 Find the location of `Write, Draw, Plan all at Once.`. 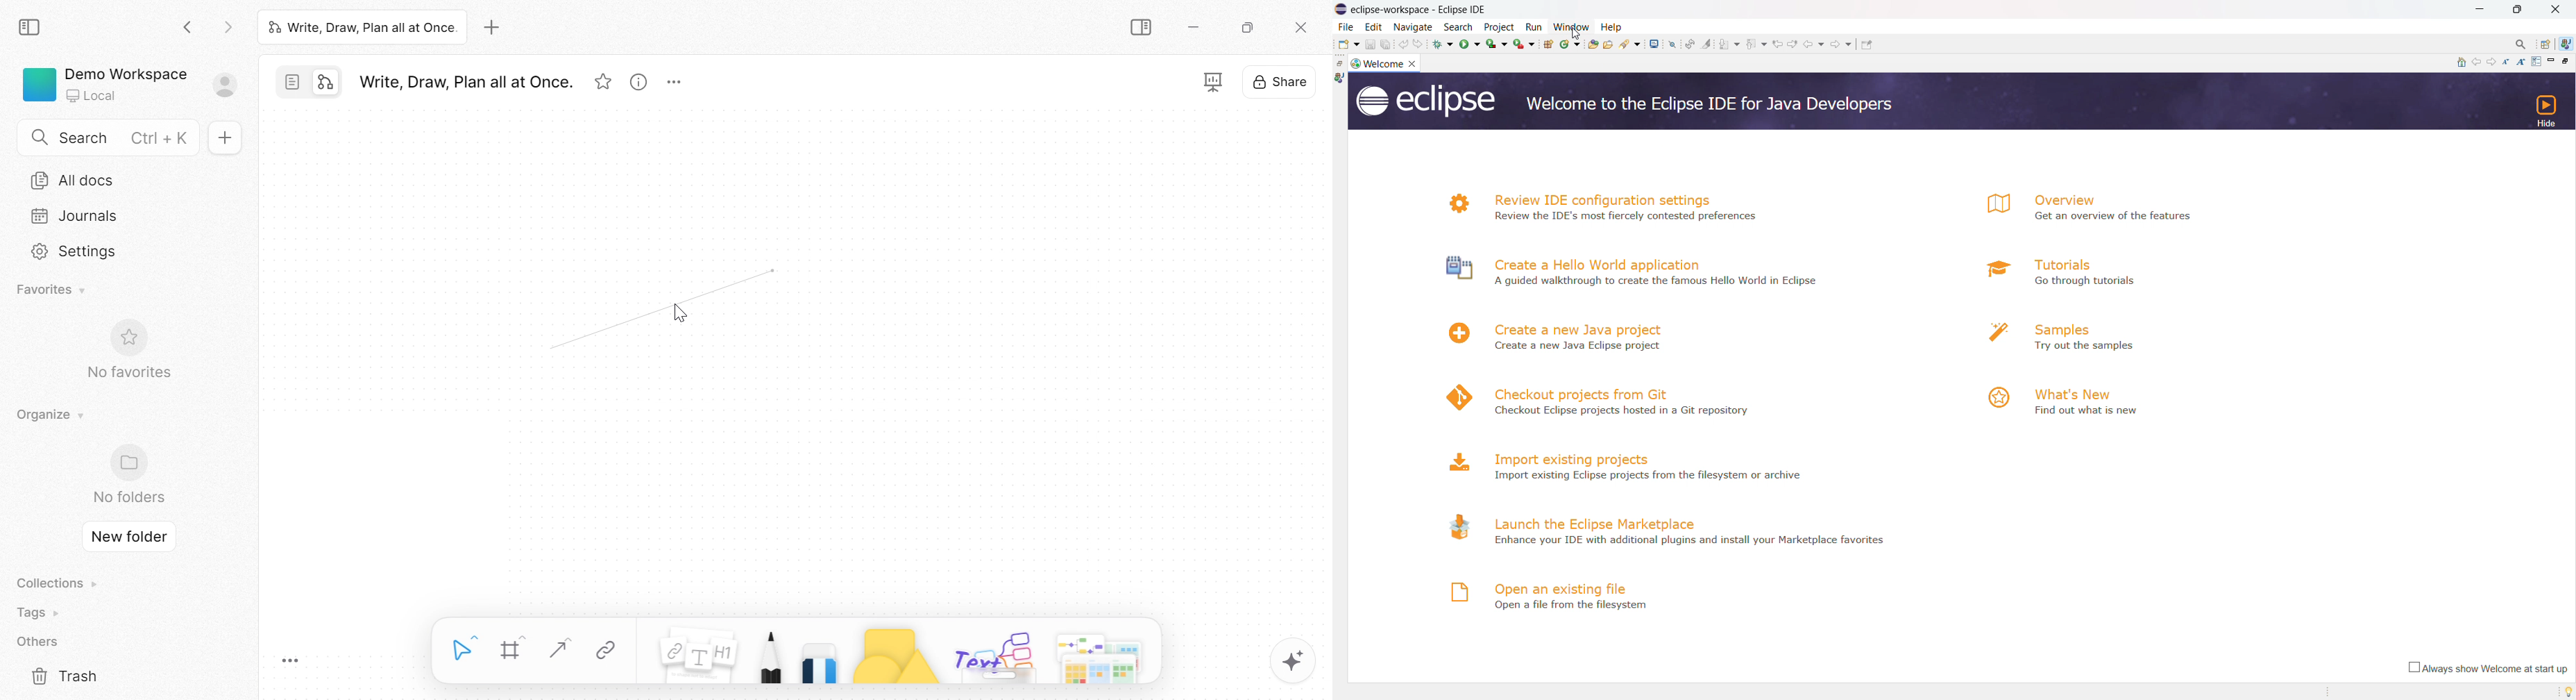

Write, Draw, Plan all at Once. is located at coordinates (362, 26).